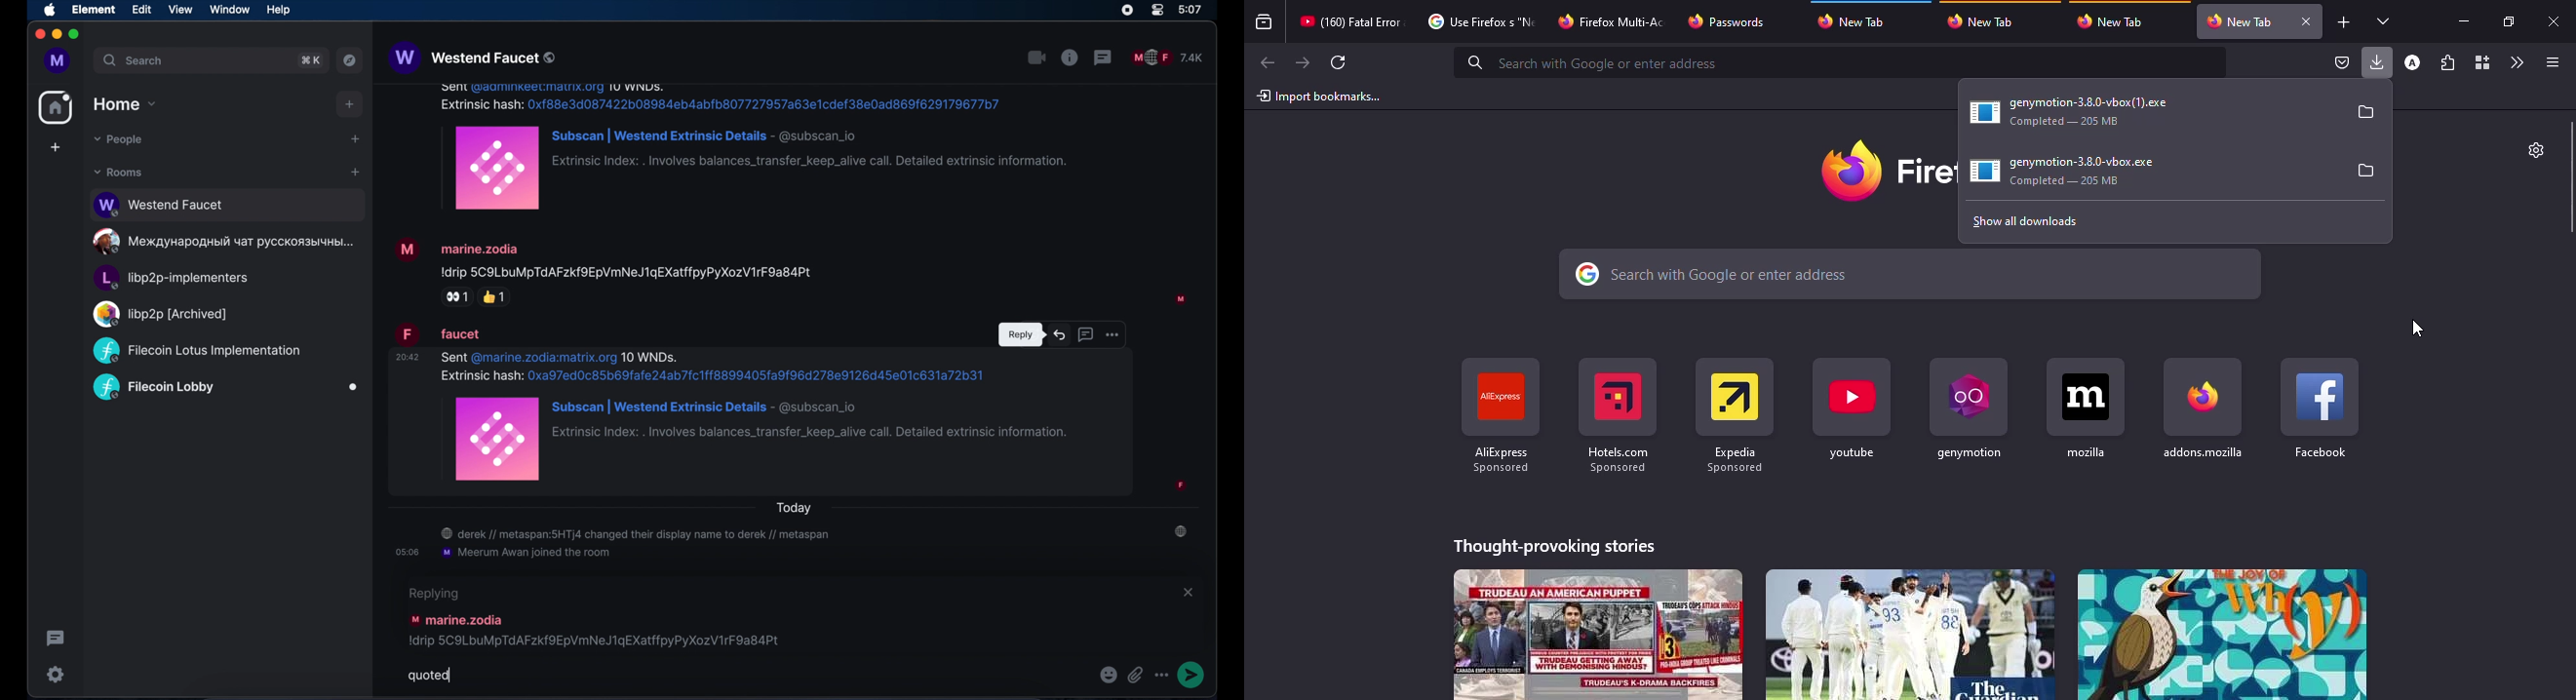 Image resolution: width=2576 pixels, height=700 pixels. Describe the element at coordinates (1164, 675) in the screenshot. I see `more options` at that location.